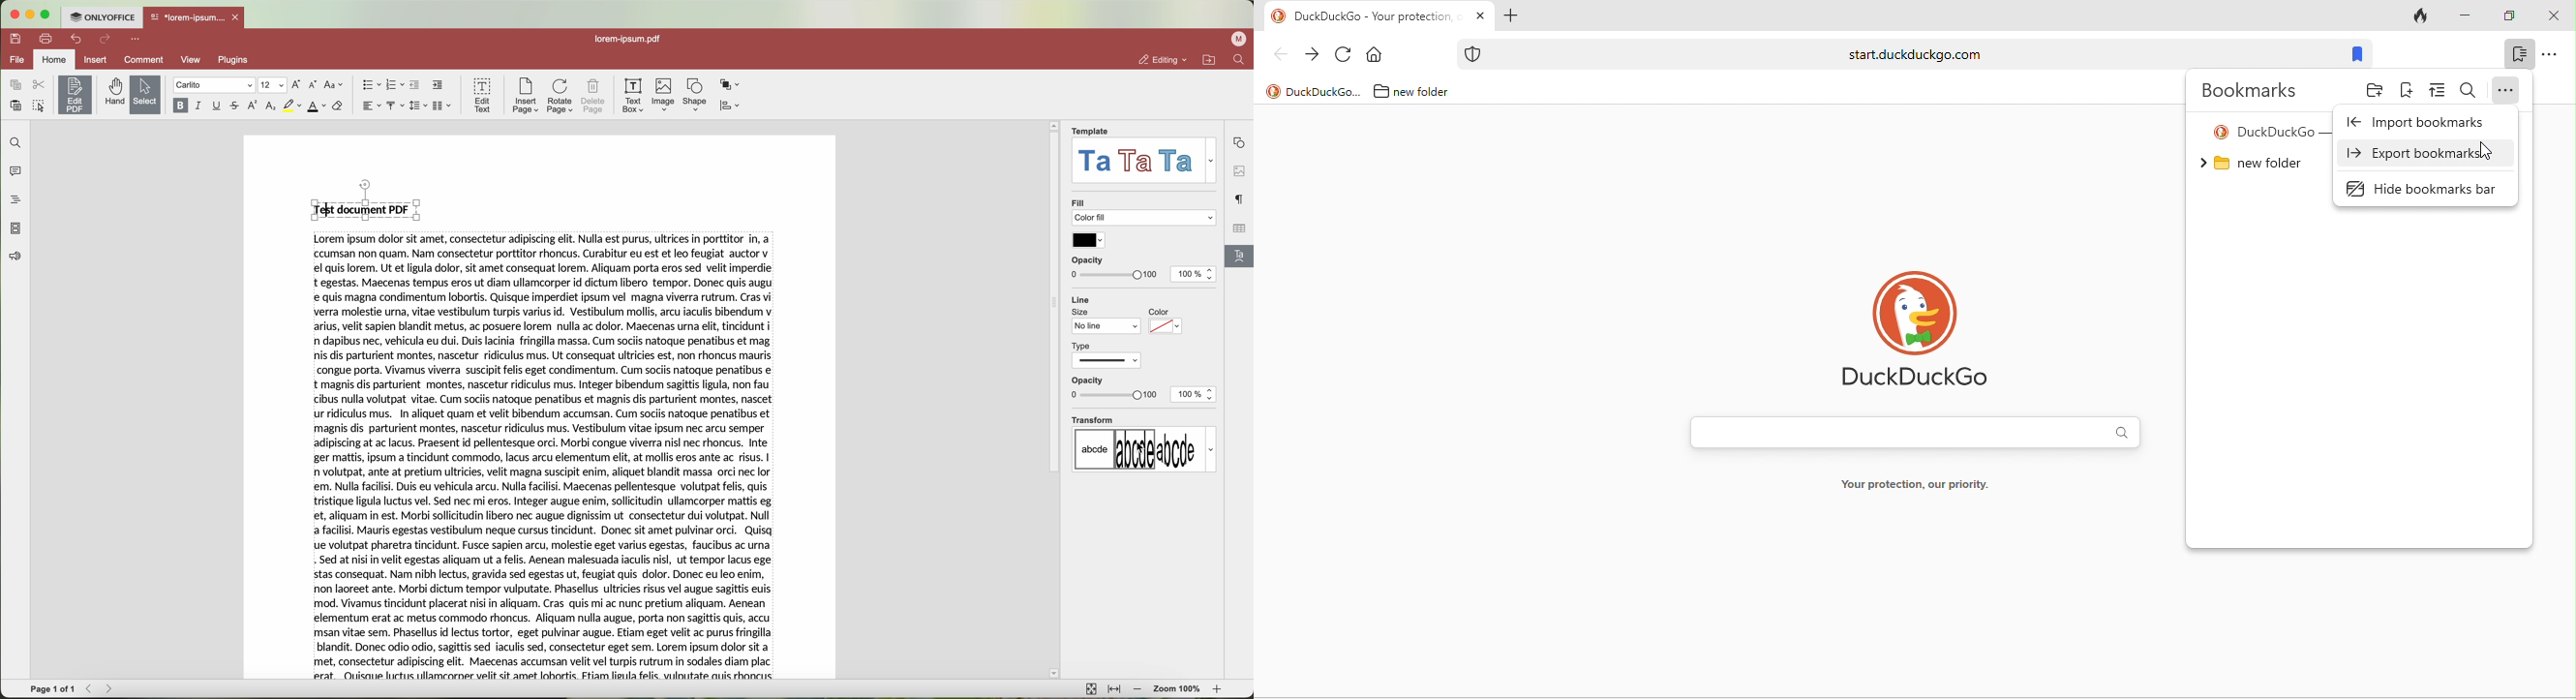  Describe the element at coordinates (665, 96) in the screenshot. I see `image` at that location.